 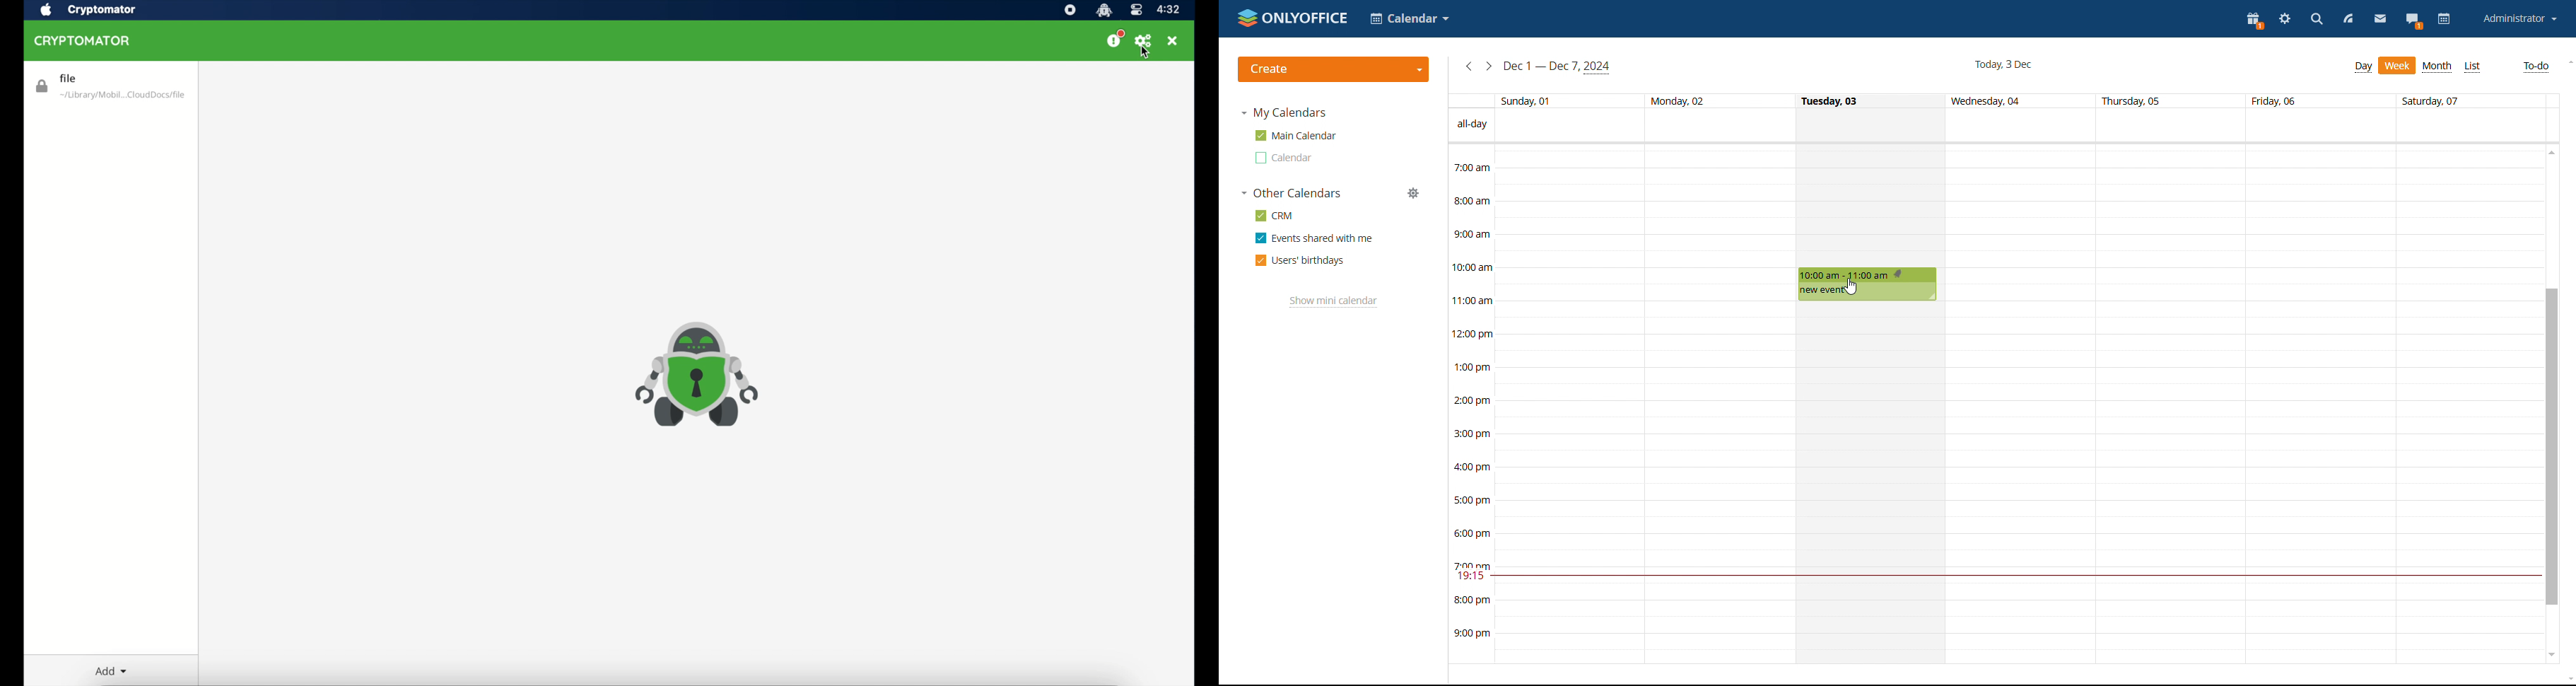 What do you see at coordinates (1292, 194) in the screenshot?
I see `Other Calendars` at bounding box center [1292, 194].